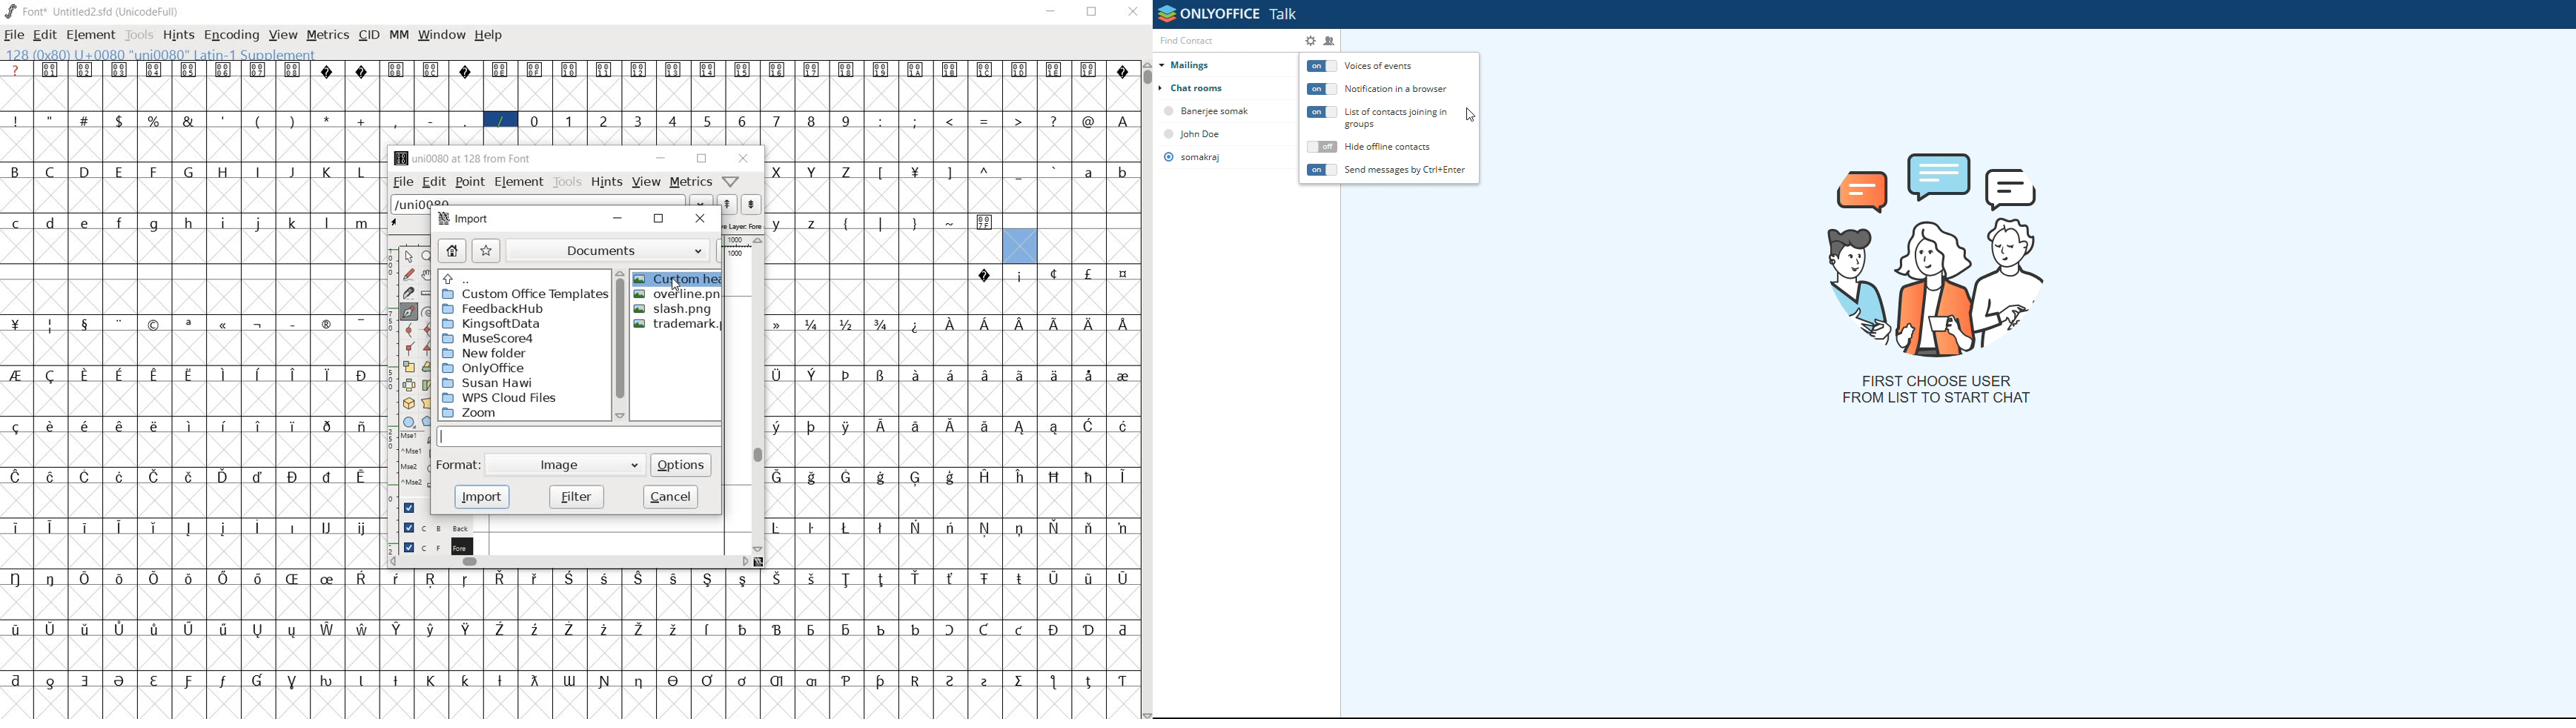 This screenshot has height=728, width=2576. What do you see at coordinates (776, 528) in the screenshot?
I see `glyph` at bounding box center [776, 528].